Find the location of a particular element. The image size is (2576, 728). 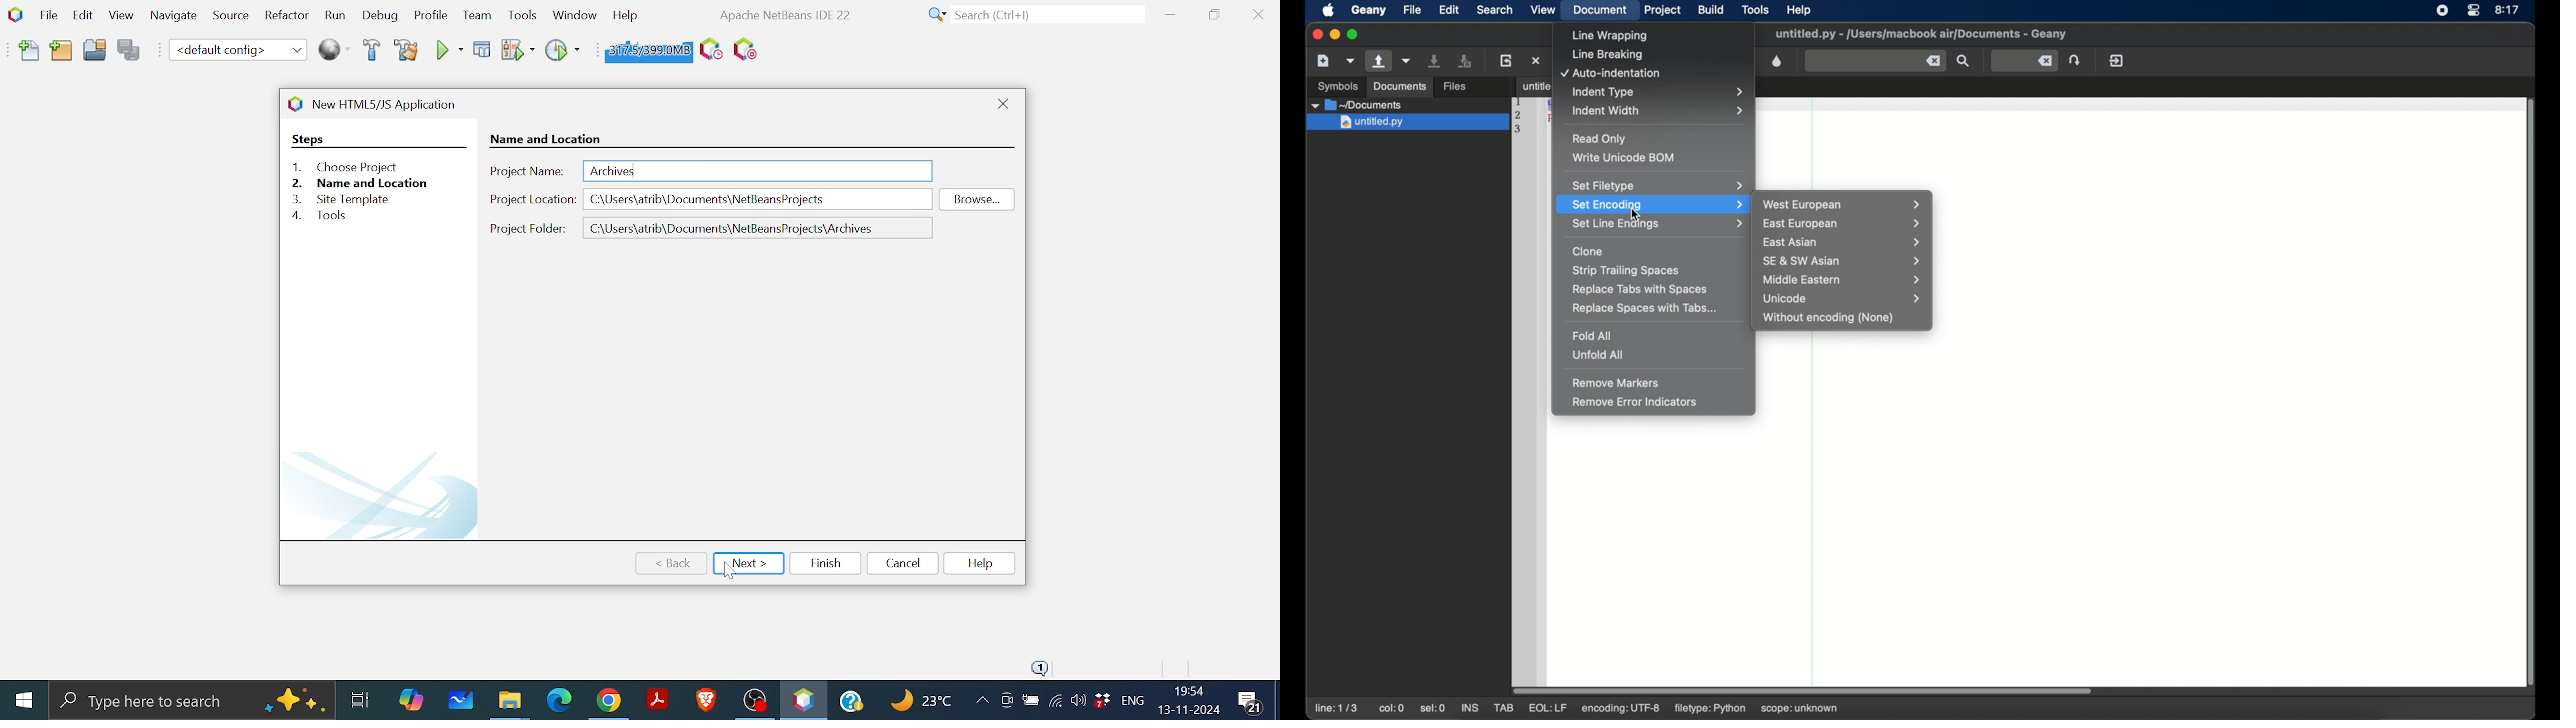

4. Tools is located at coordinates (339, 217).